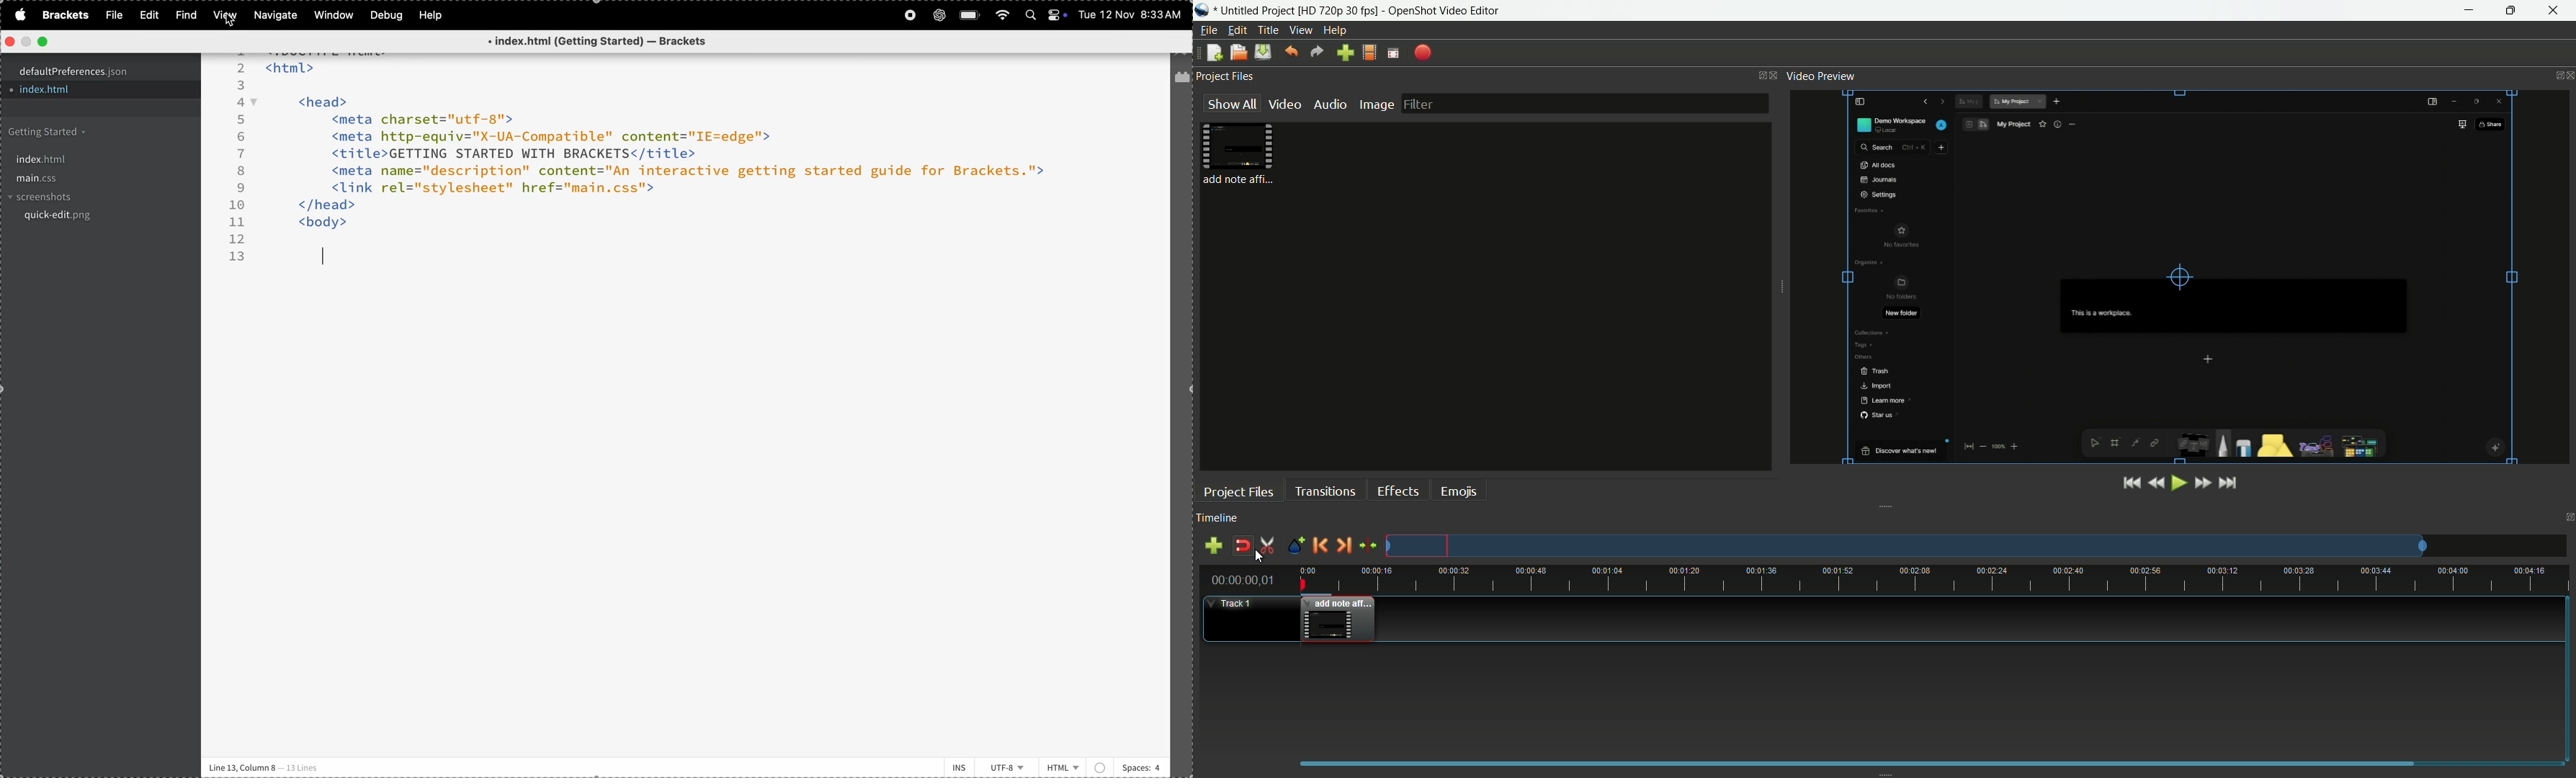 Image resolution: width=2576 pixels, height=784 pixels. Describe the element at coordinates (2131, 483) in the screenshot. I see `jump to start` at that location.